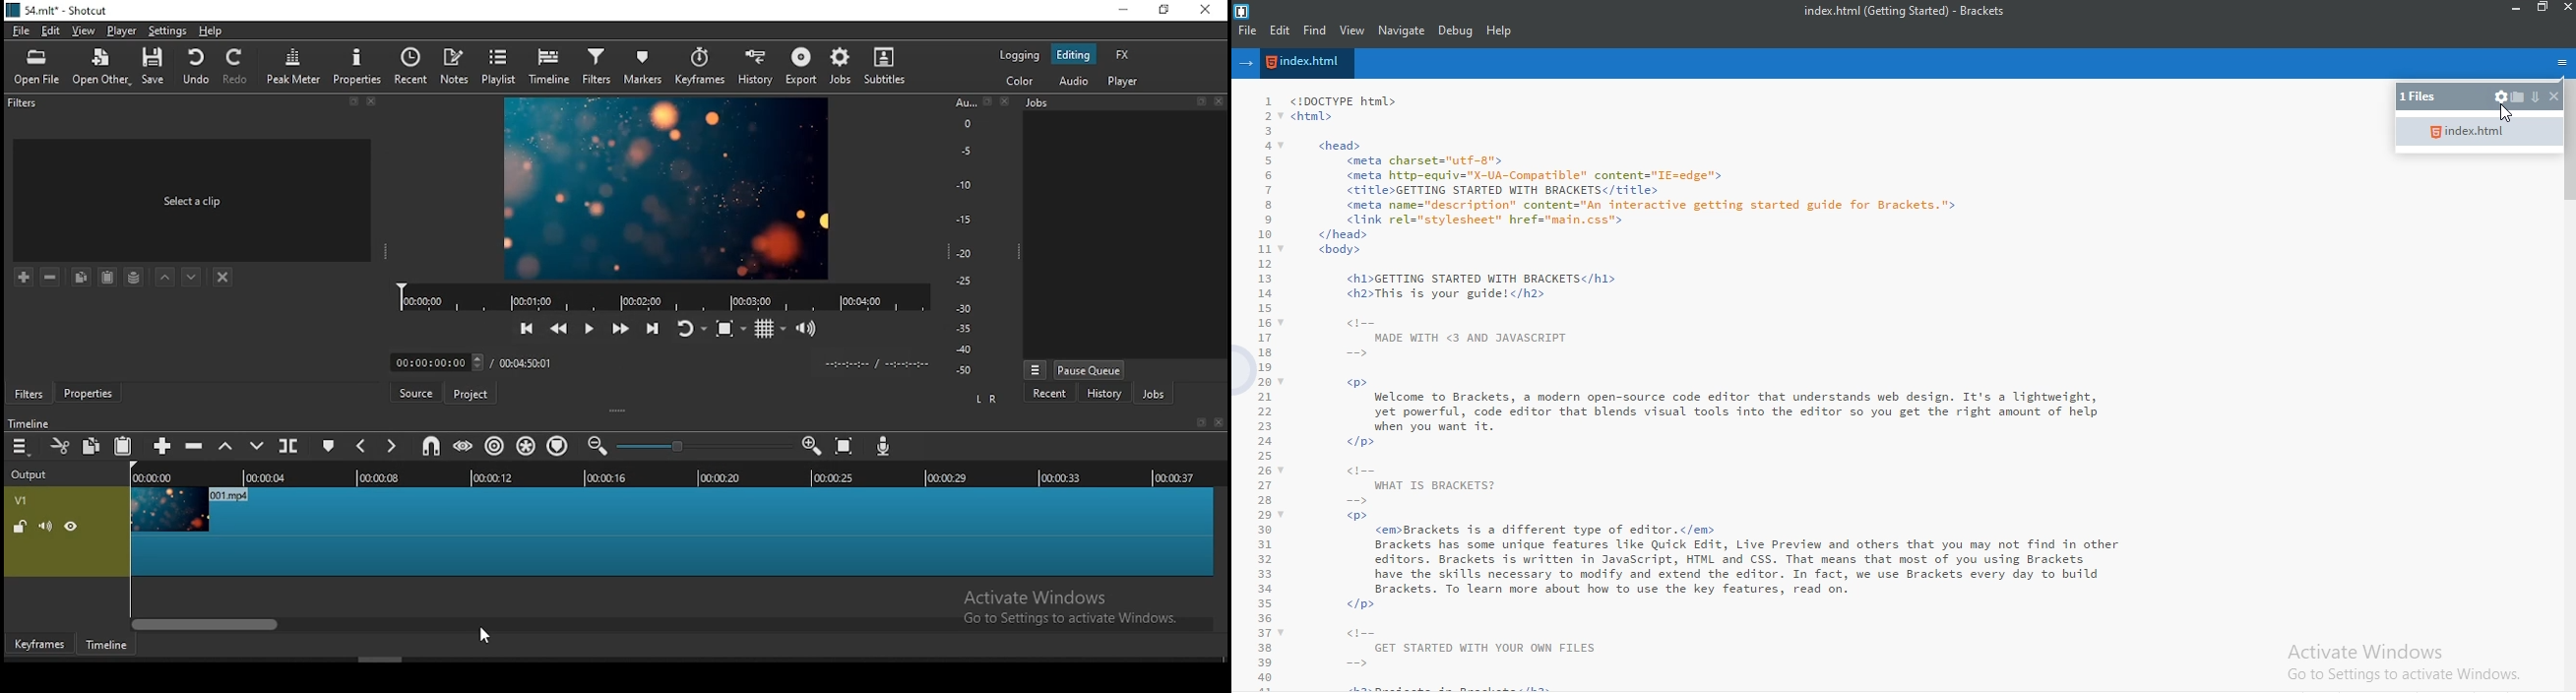 The image size is (2576, 700). What do you see at coordinates (1353, 31) in the screenshot?
I see `view` at bounding box center [1353, 31].